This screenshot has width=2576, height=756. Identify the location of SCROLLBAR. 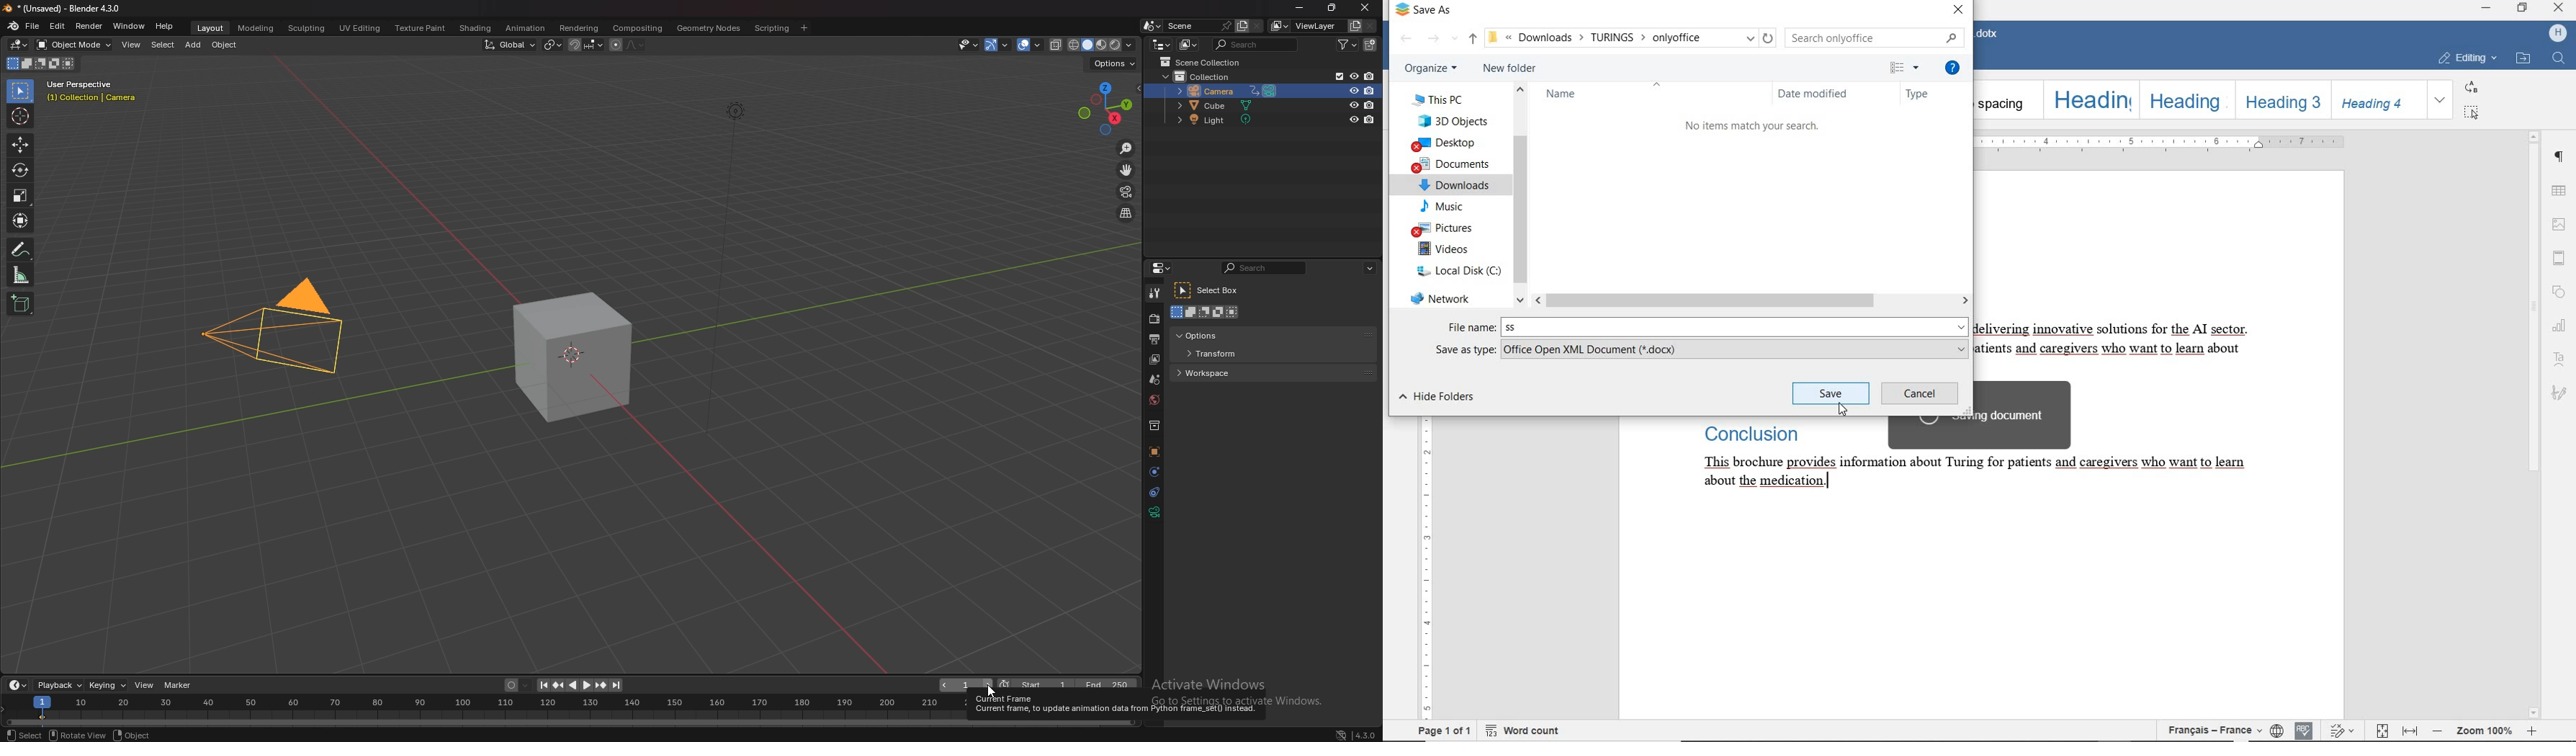
(2534, 425).